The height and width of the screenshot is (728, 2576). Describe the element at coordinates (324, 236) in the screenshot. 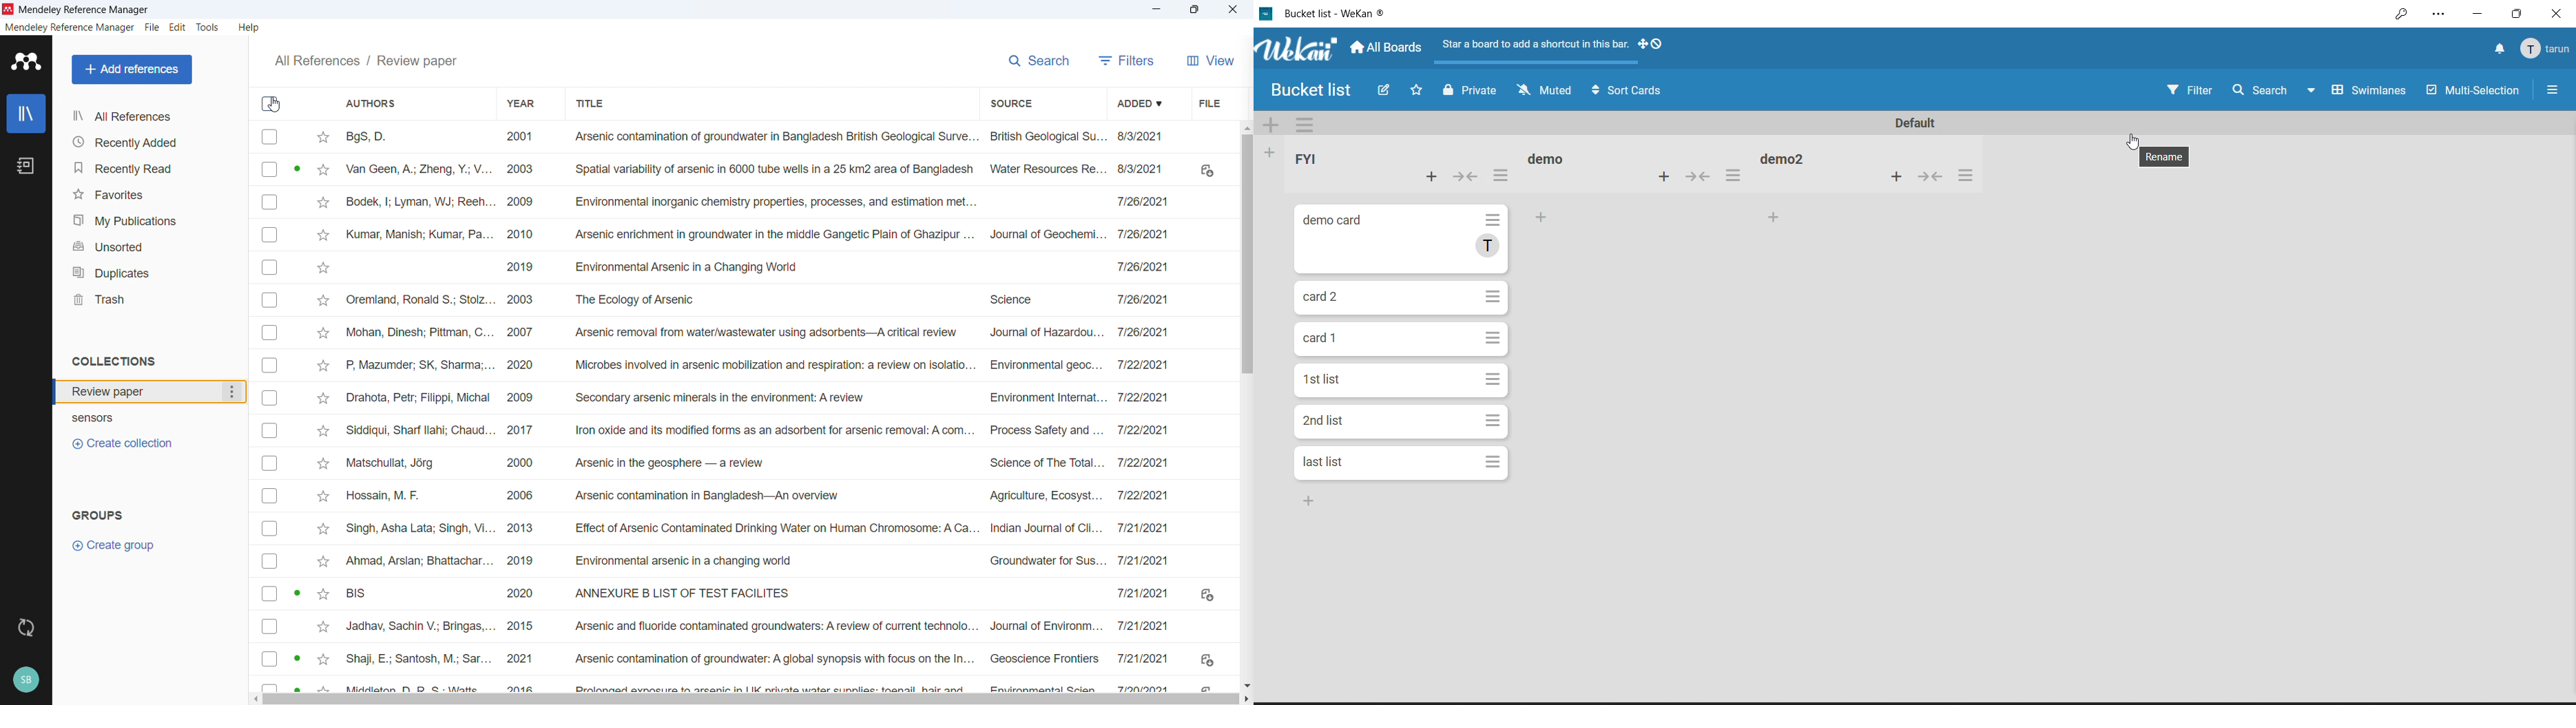

I see `Star mark respective publication` at that location.